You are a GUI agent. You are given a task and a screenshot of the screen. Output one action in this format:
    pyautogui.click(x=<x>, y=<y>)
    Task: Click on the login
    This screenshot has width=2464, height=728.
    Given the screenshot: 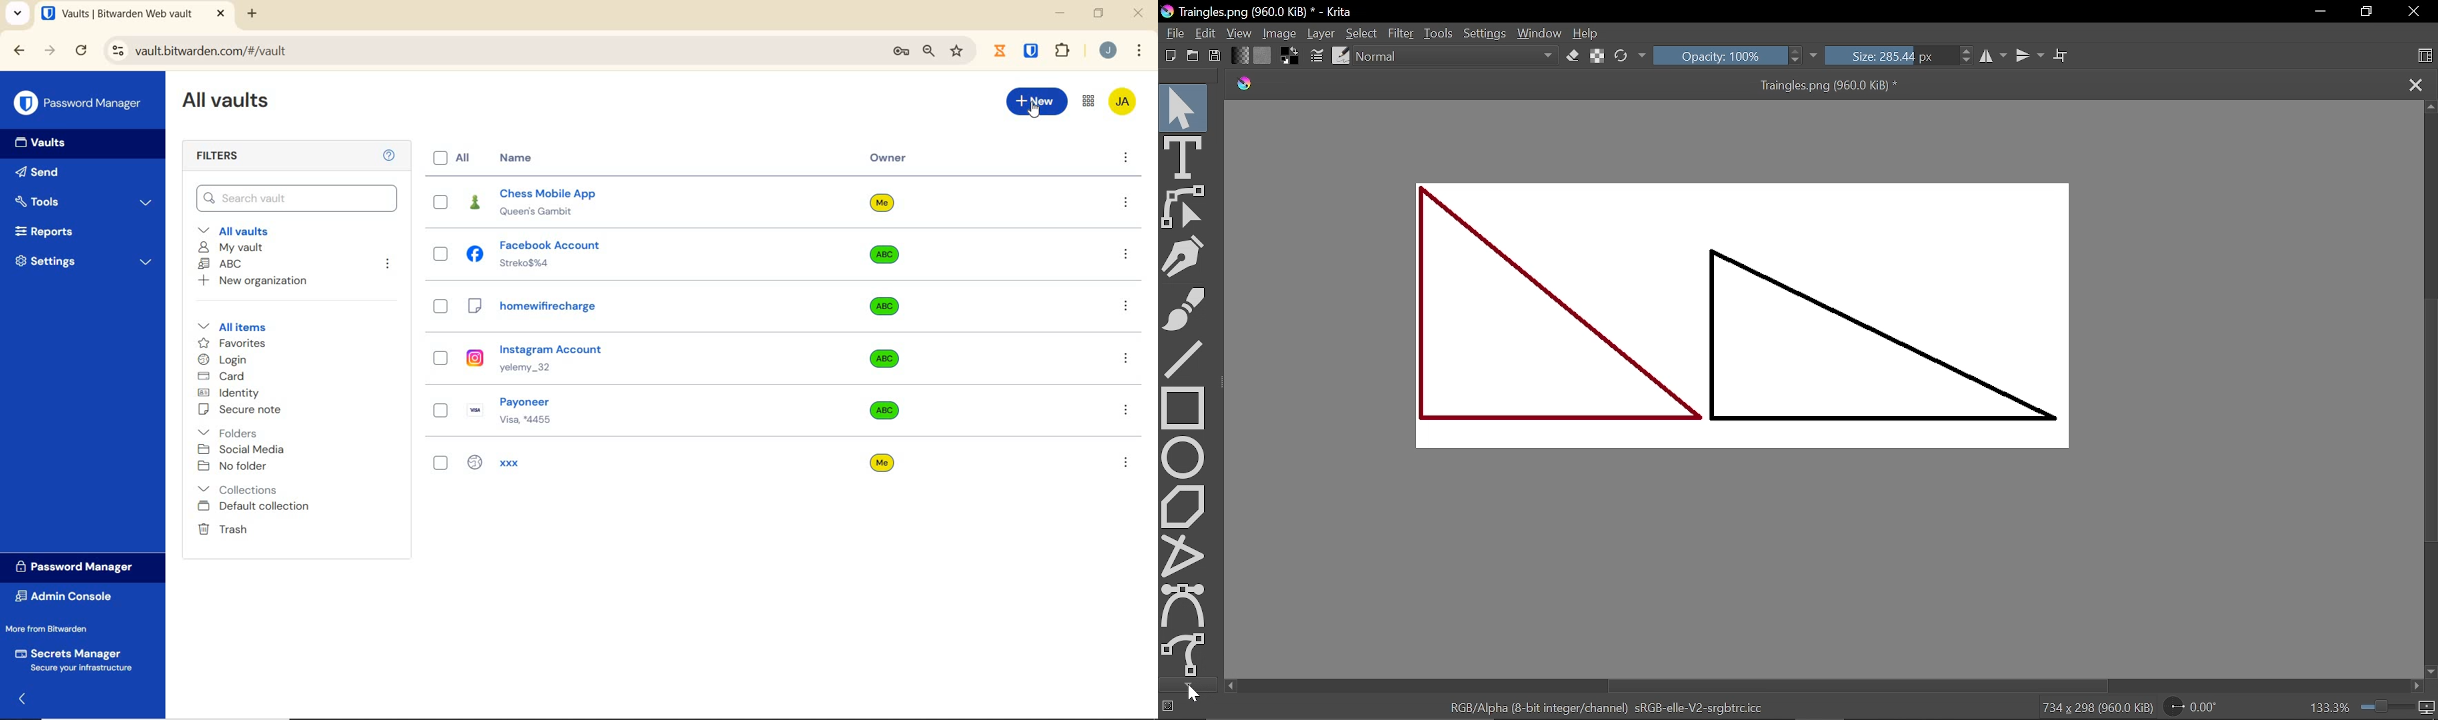 What is the action you would take?
    pyautogui.click(x=230, y=360)
    